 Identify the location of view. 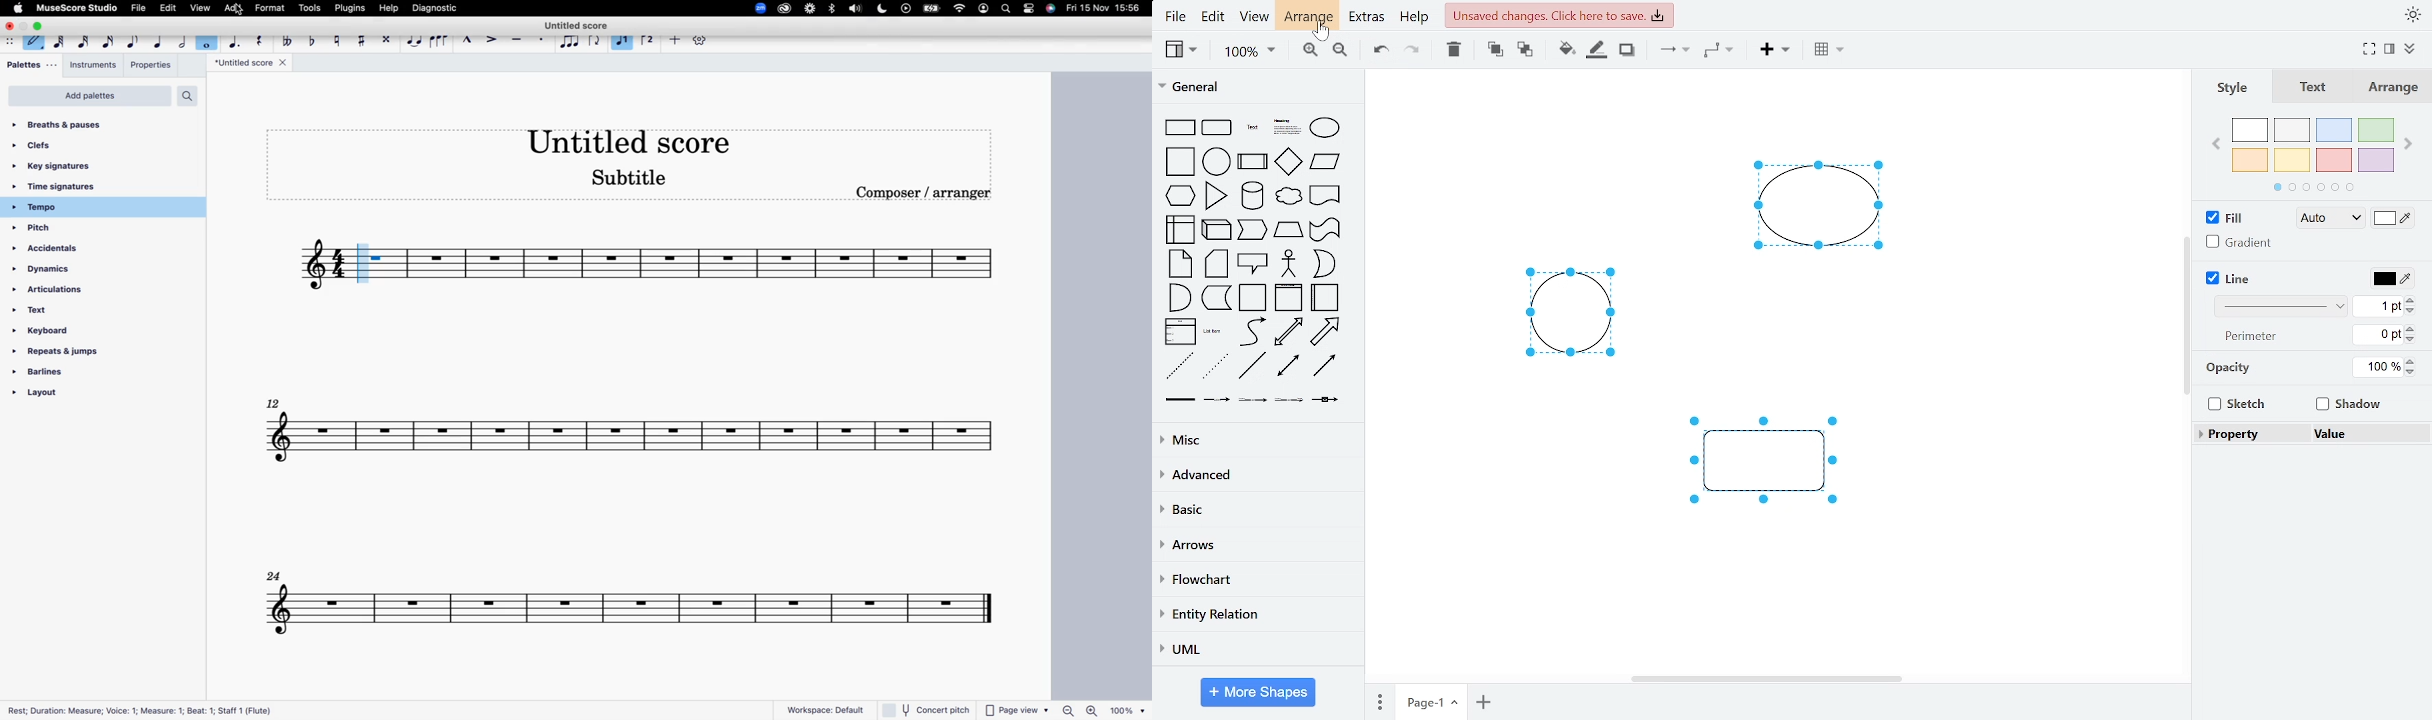
(200, 8).